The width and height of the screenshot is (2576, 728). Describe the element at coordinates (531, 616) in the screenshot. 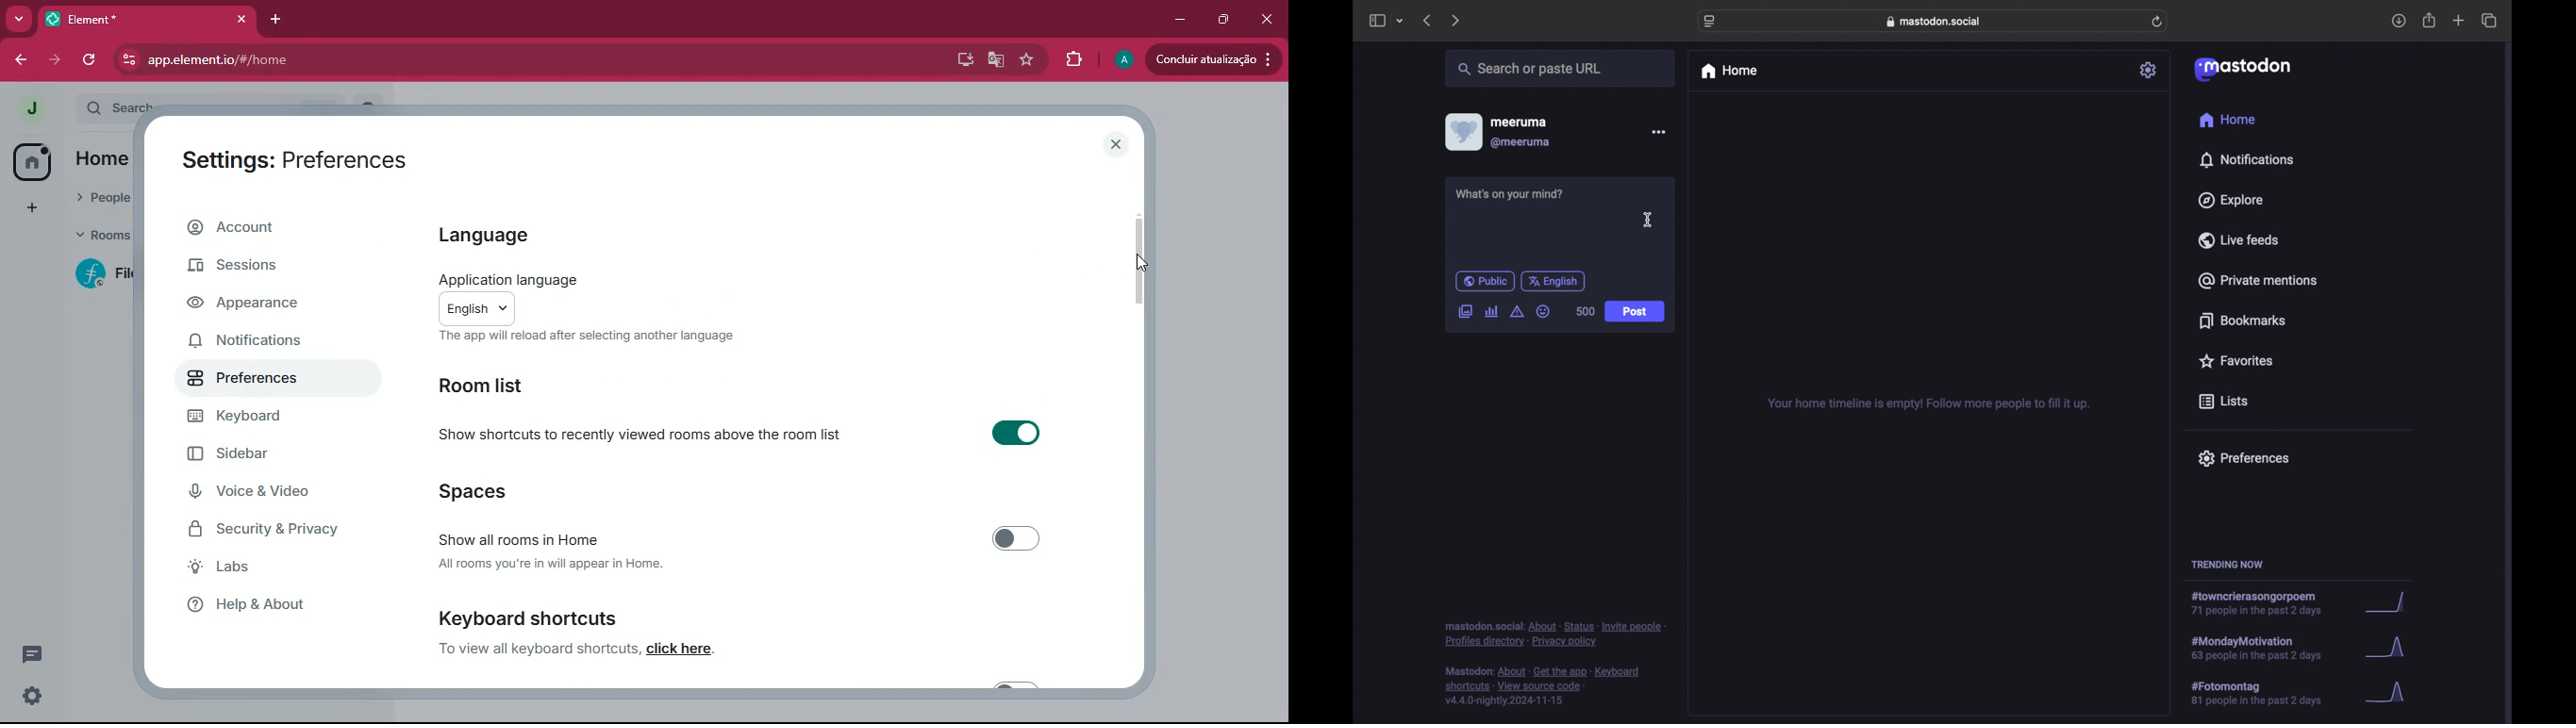

I see `keyboard shortcuts` at that location.